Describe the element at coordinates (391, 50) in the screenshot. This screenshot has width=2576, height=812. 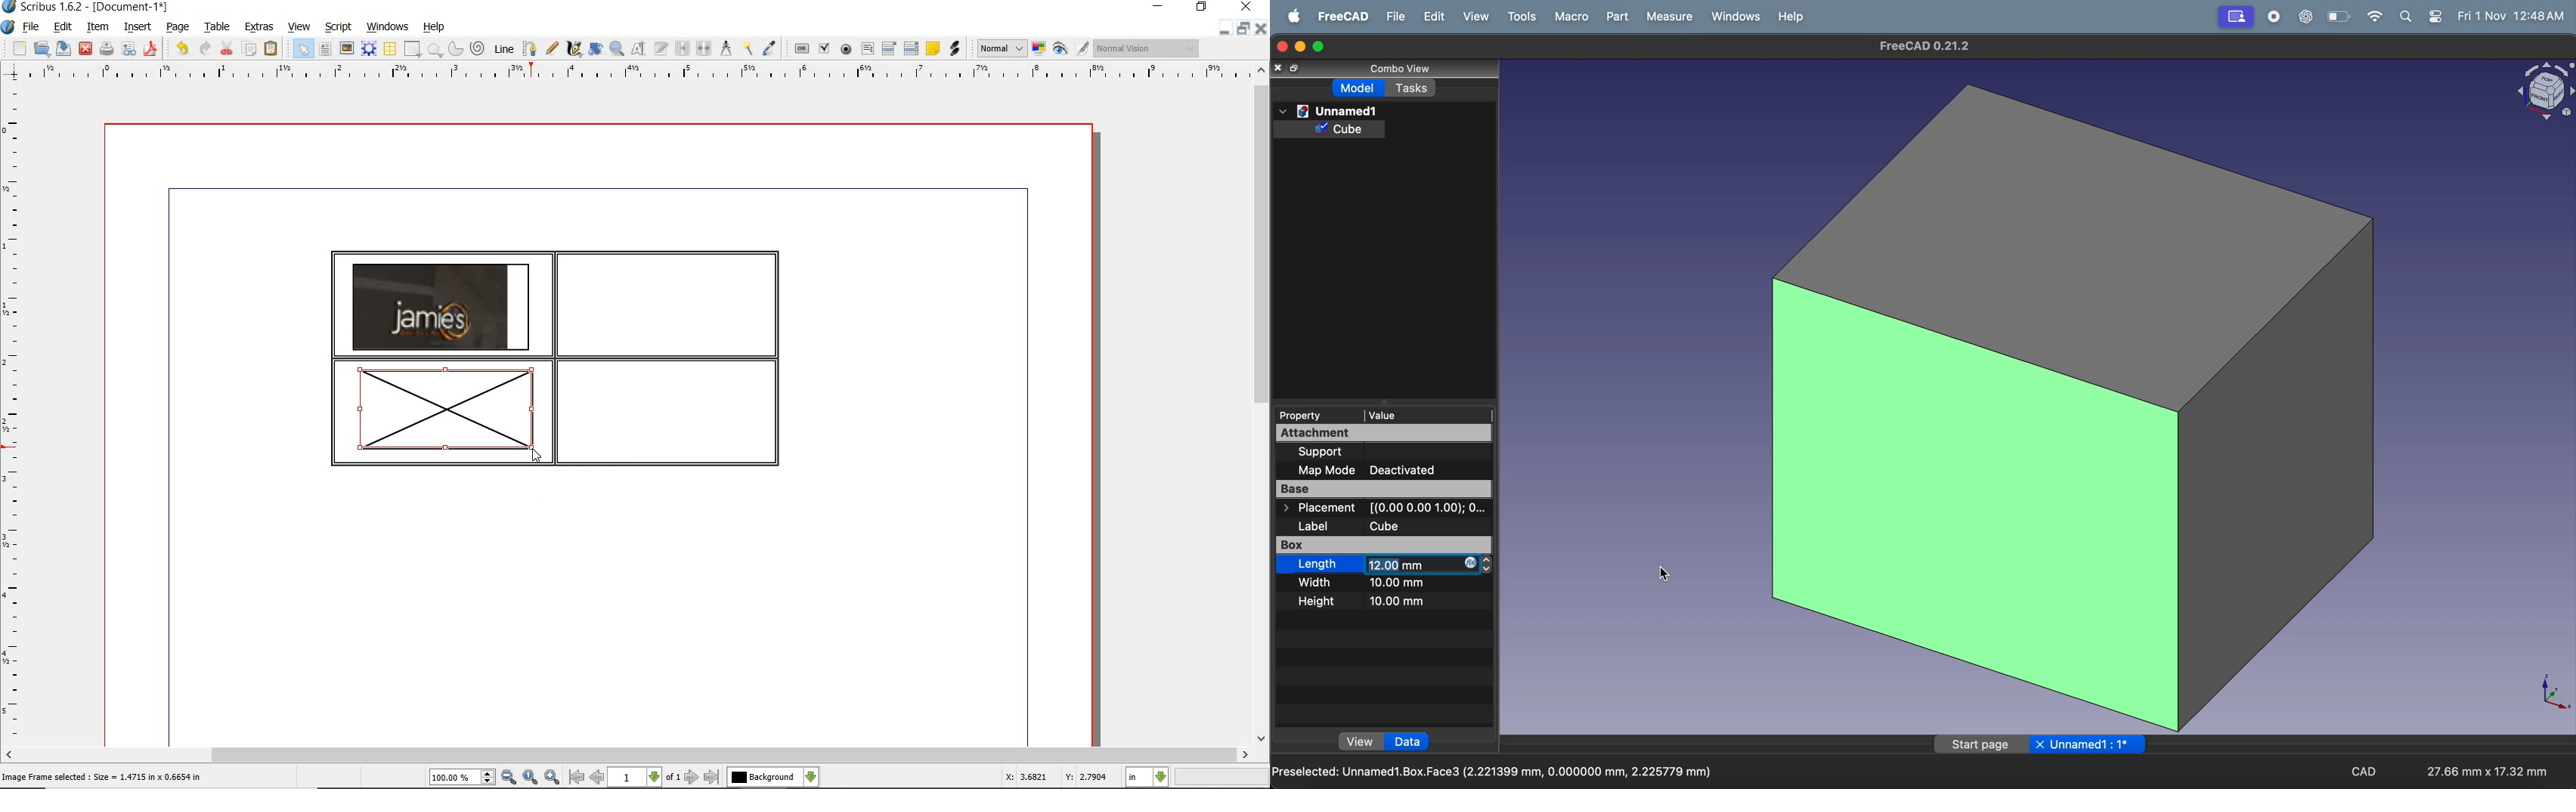
I see `table` at that location.